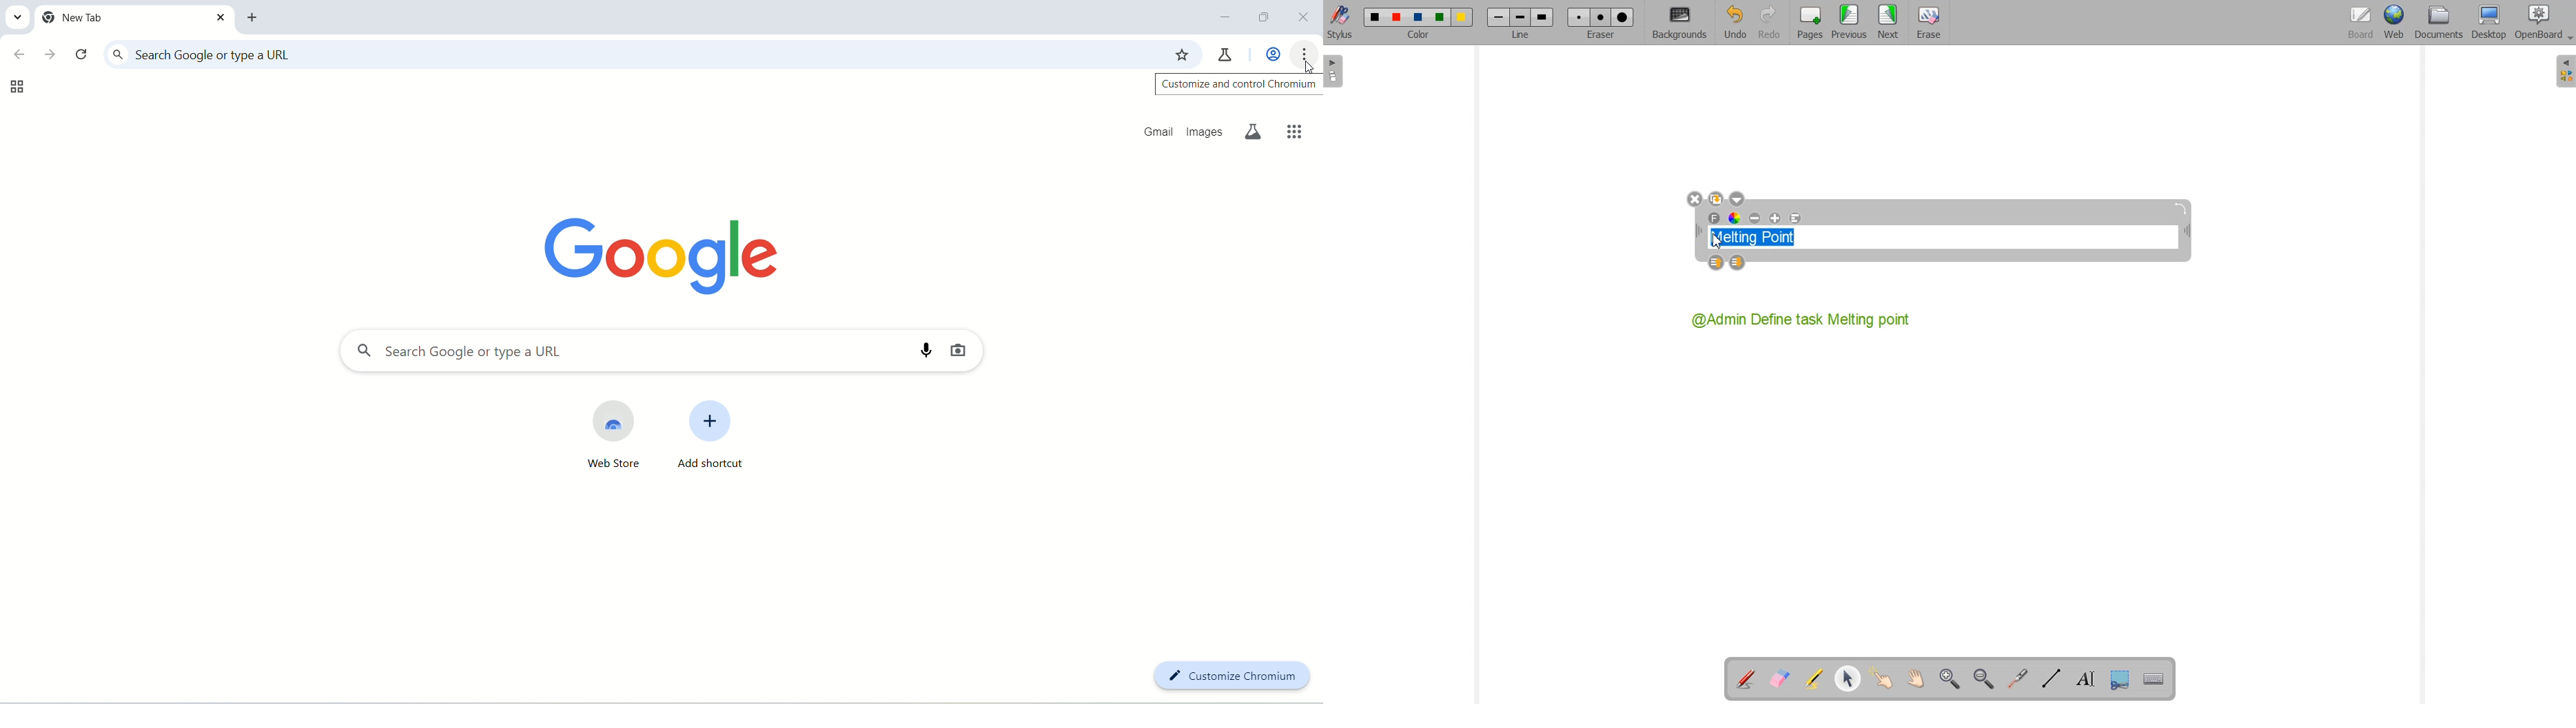 This screenshot has width=2576, height=728. I want to click on new tab, so click(122, 18).